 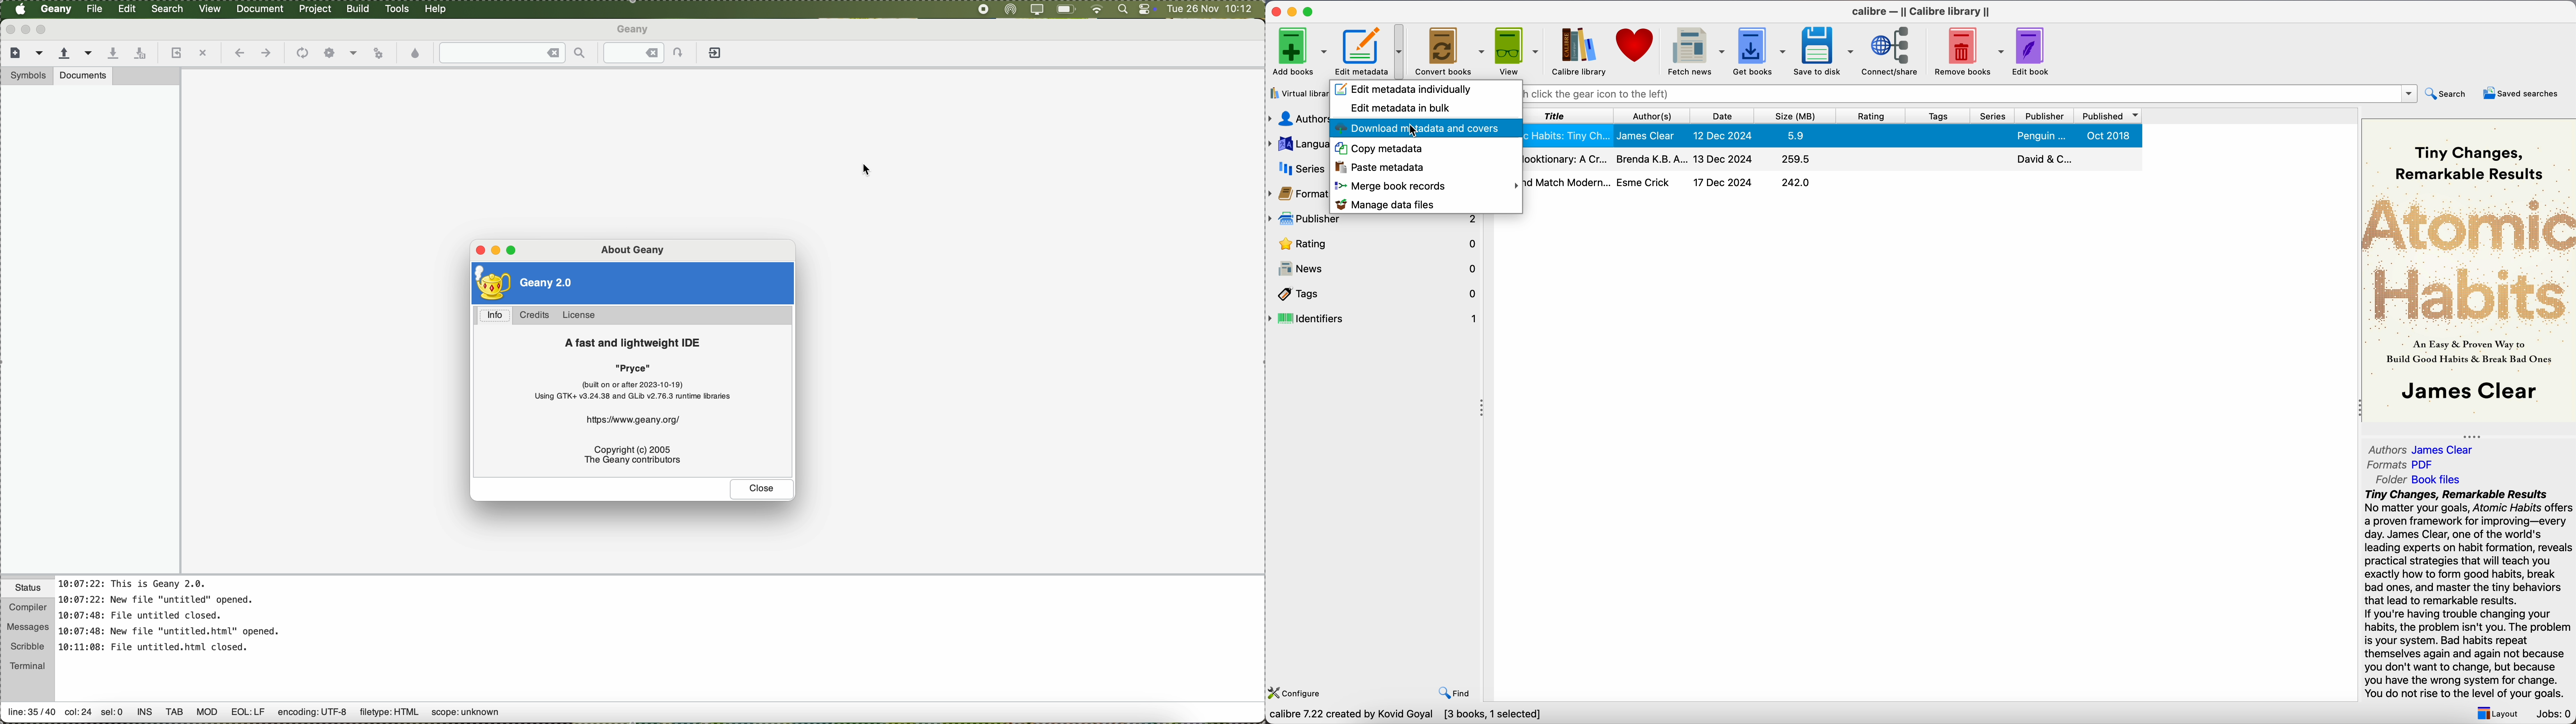 I want to click on Convert books, so click(x=1449, y=50).